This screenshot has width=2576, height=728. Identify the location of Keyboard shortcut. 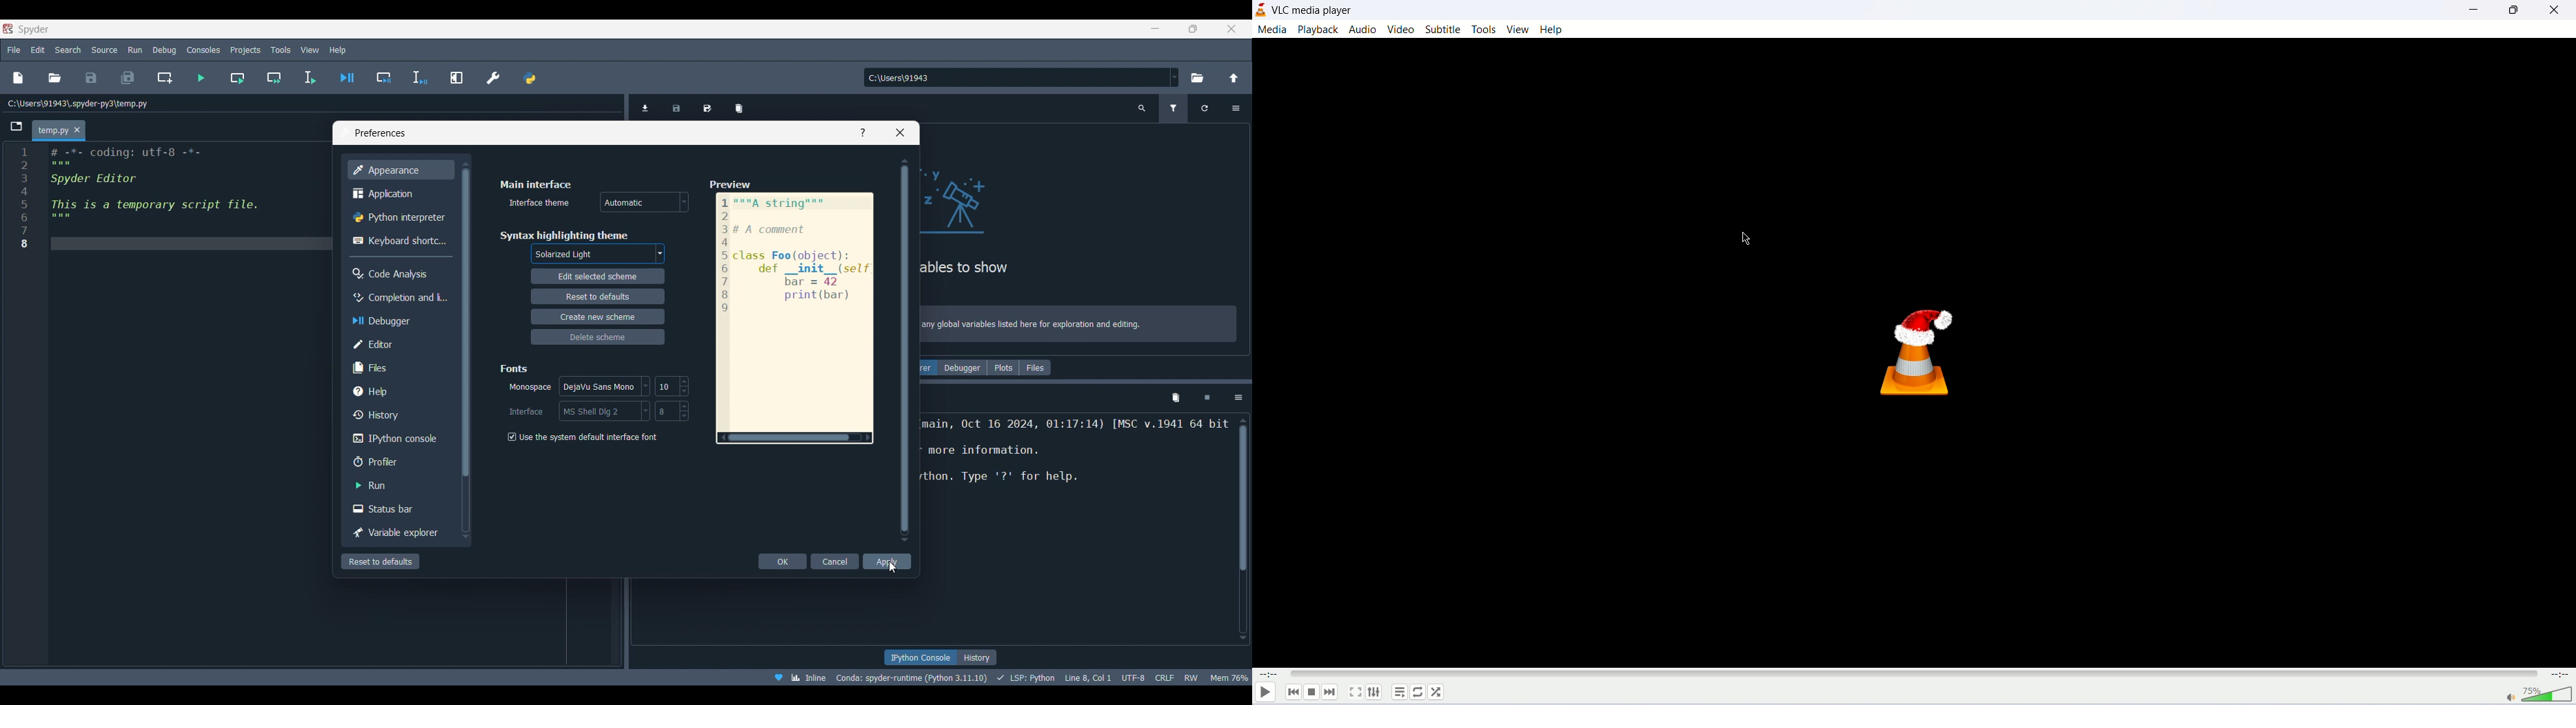
(399, 241).